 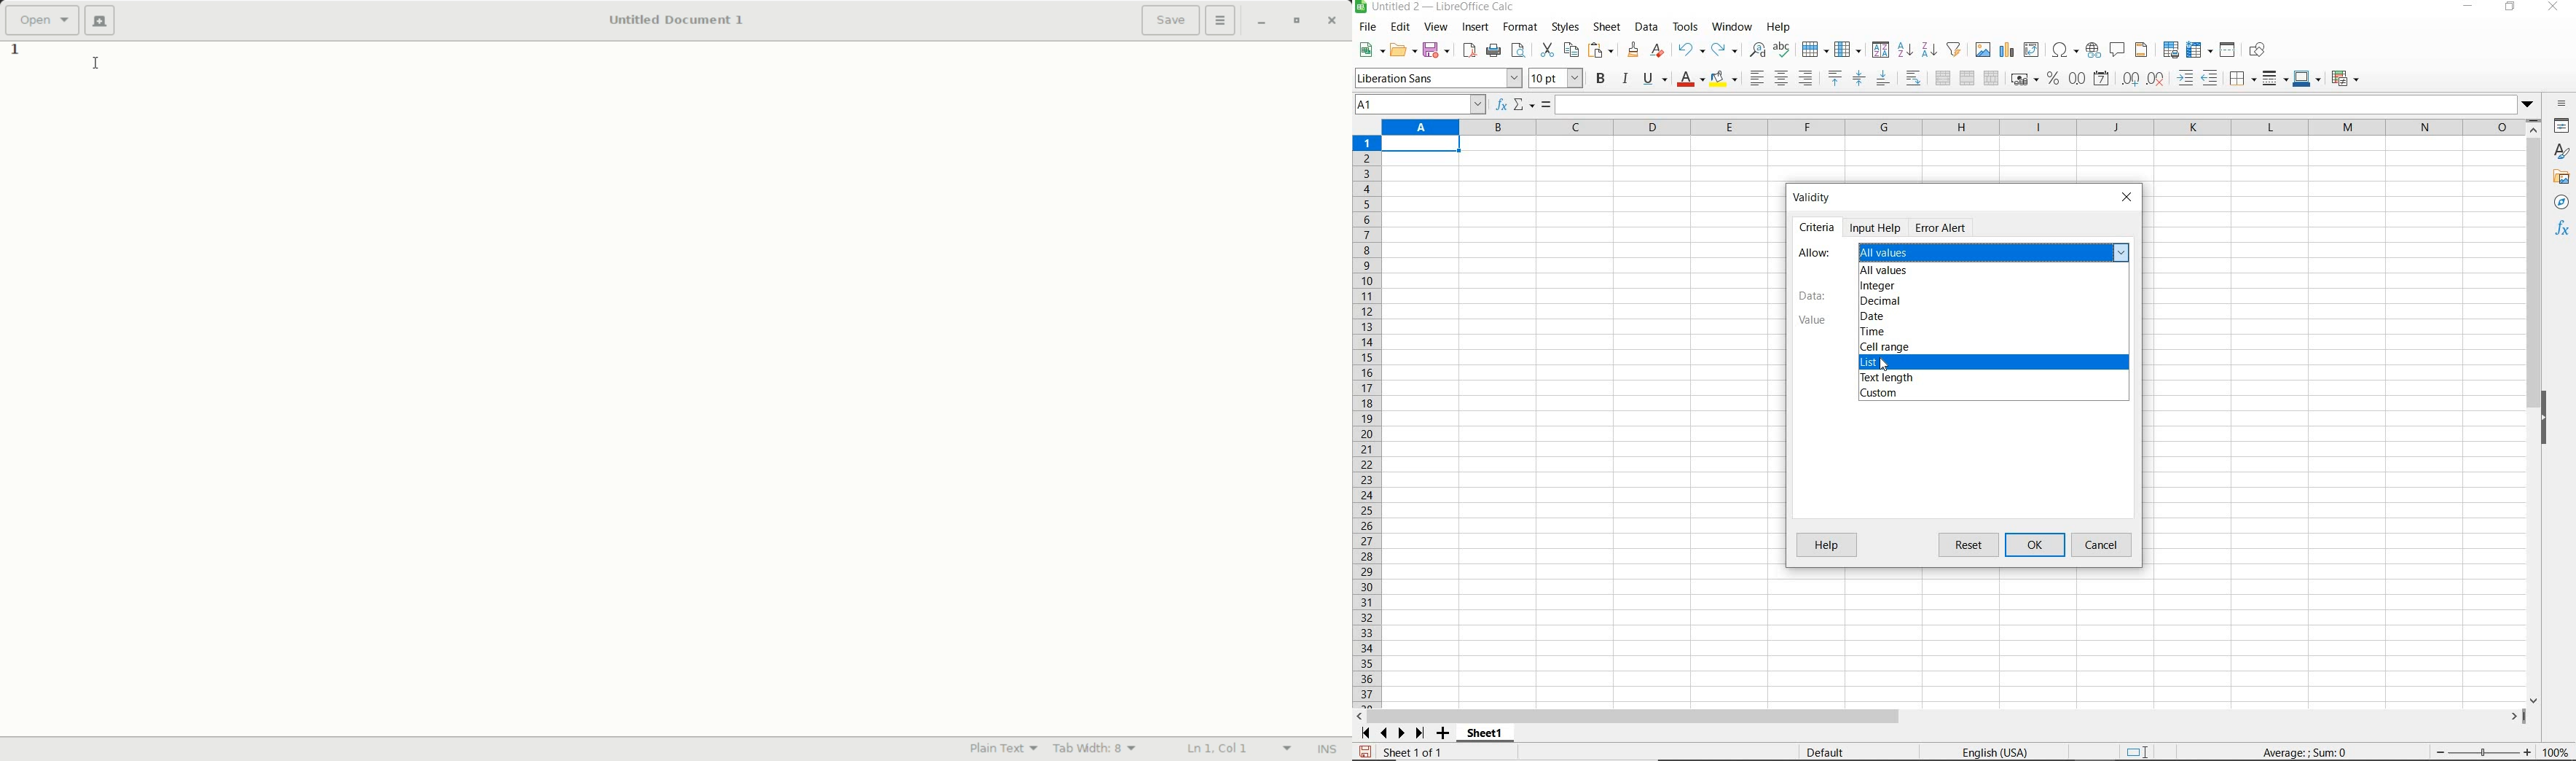 I want to click on more options, so click(x=1220, y=20).